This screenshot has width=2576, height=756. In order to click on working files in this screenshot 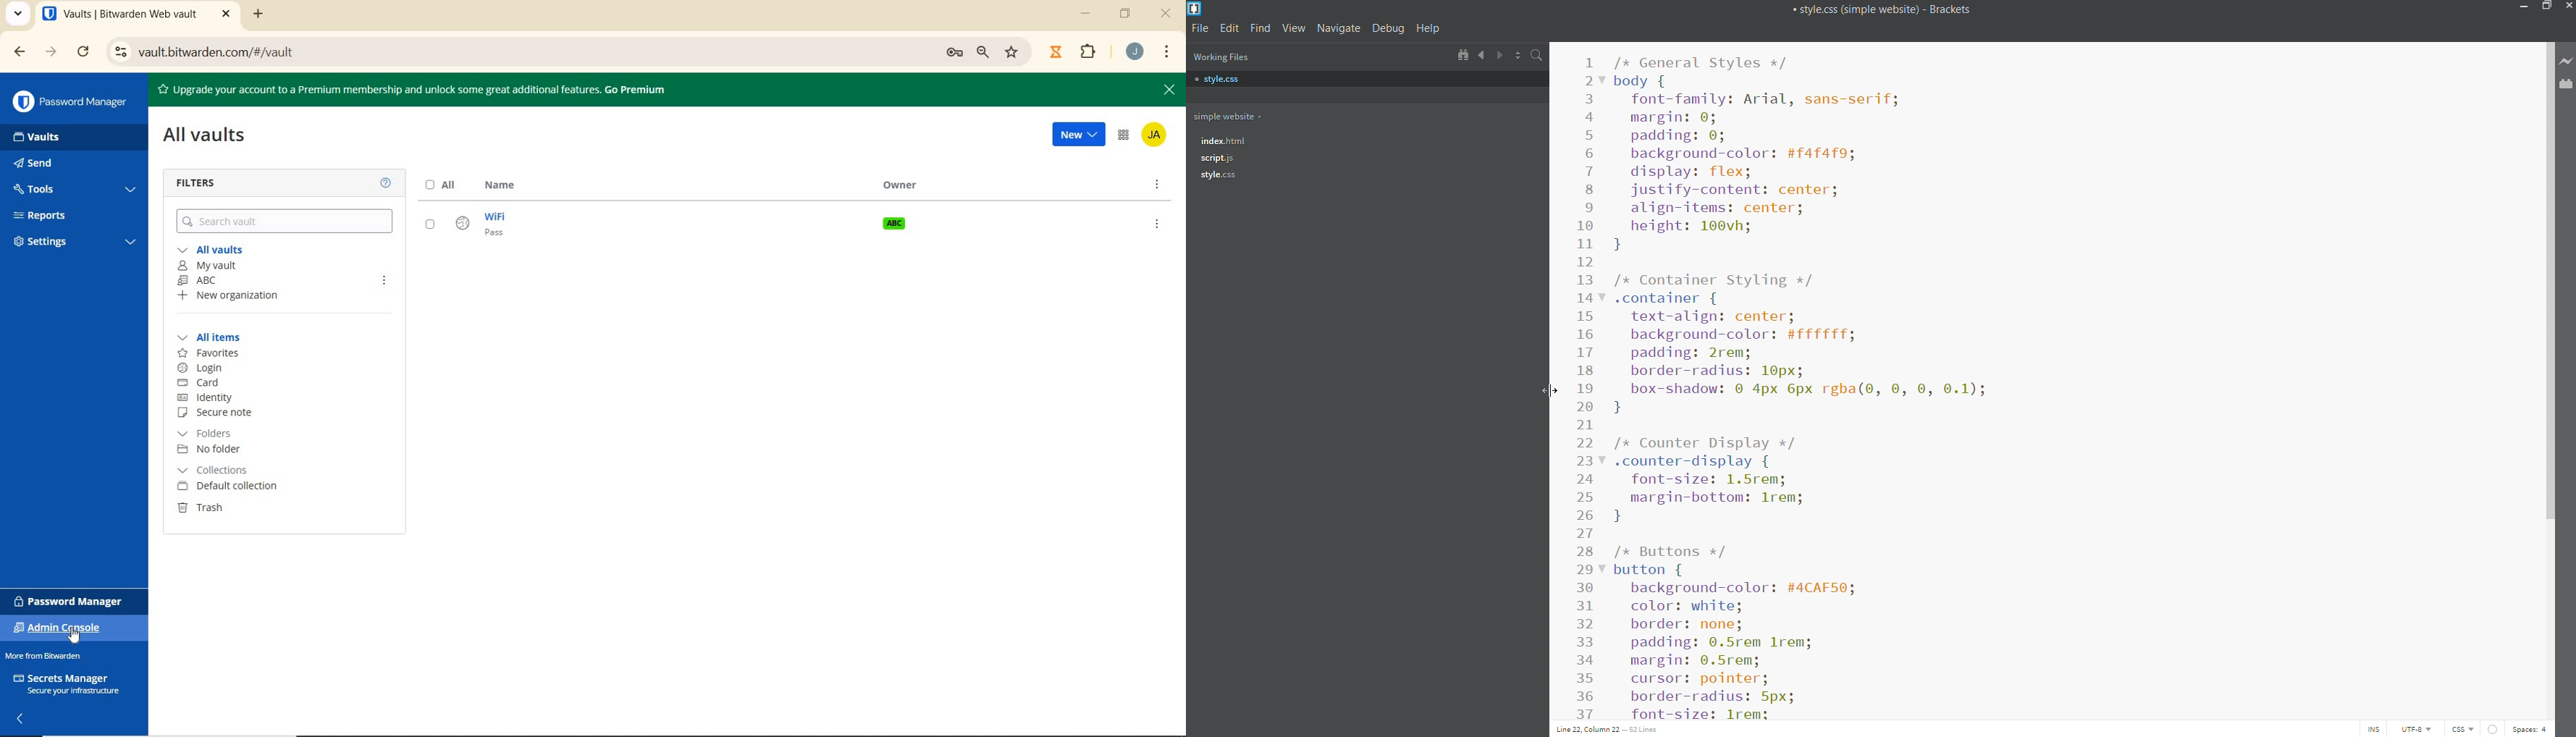, I will do `click(1220, 56)`.